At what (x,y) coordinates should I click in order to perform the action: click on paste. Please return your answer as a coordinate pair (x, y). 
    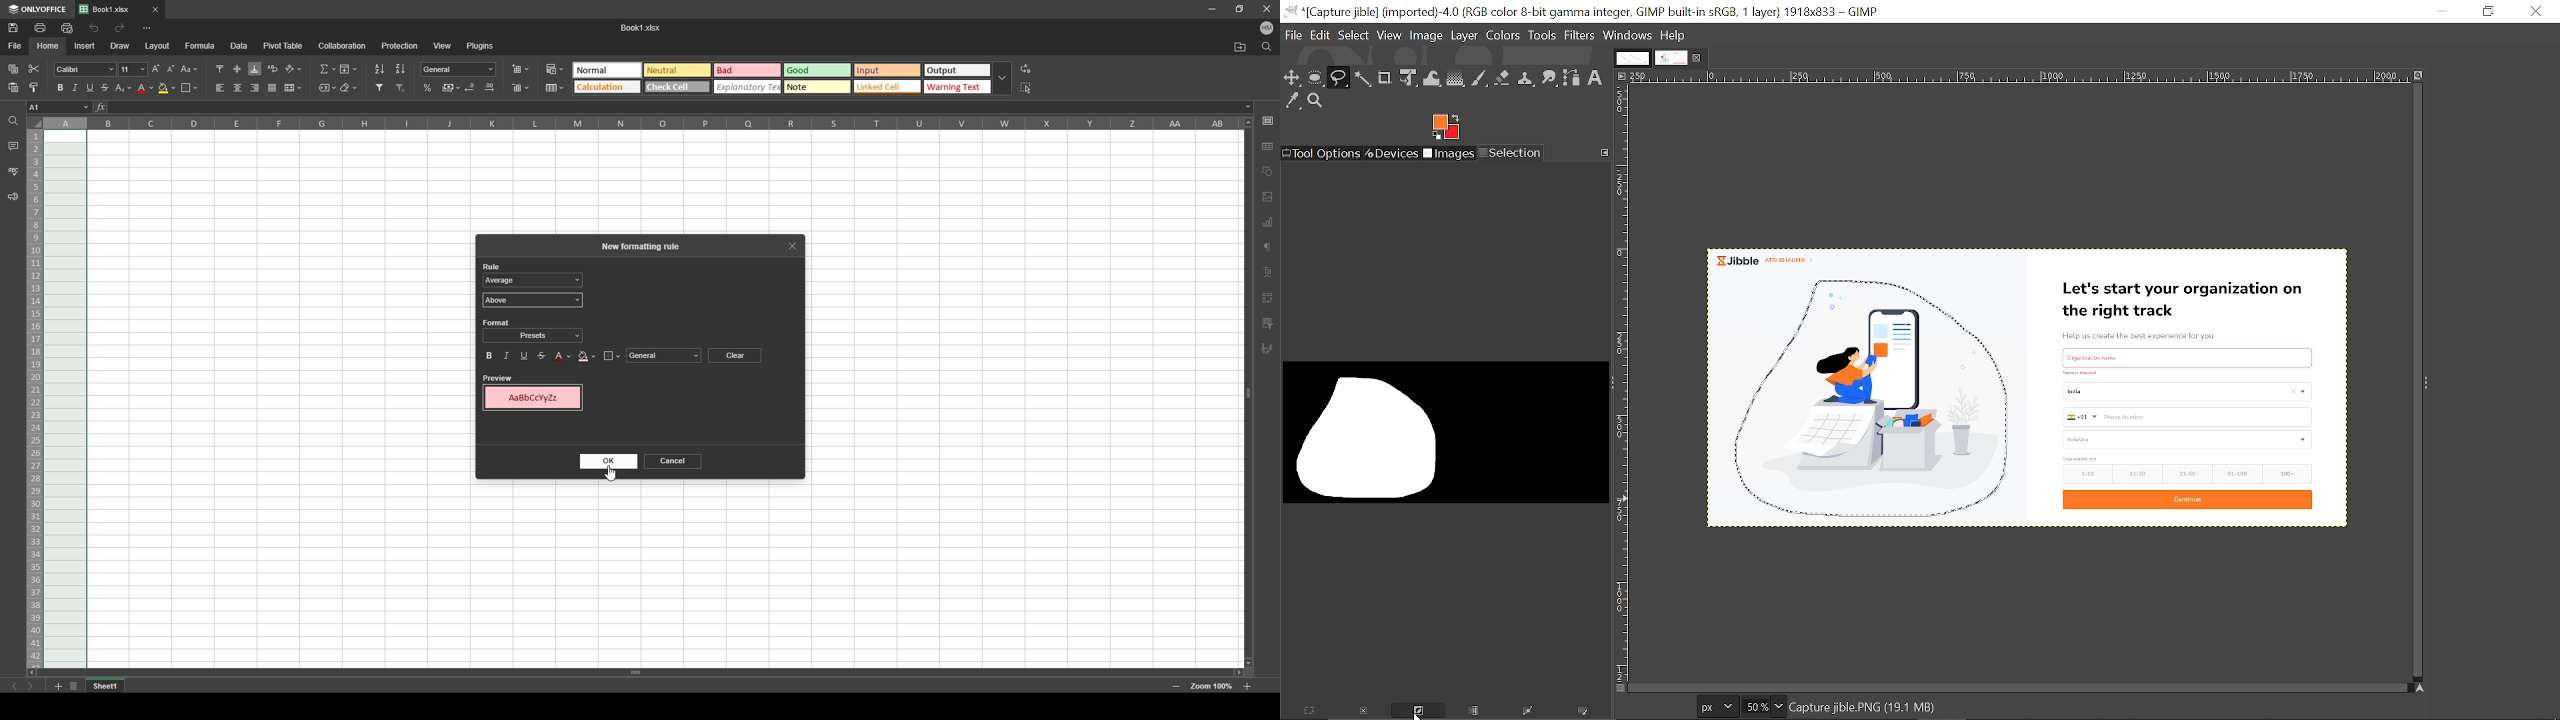
    Looking at the image, I should click on (13, 88).